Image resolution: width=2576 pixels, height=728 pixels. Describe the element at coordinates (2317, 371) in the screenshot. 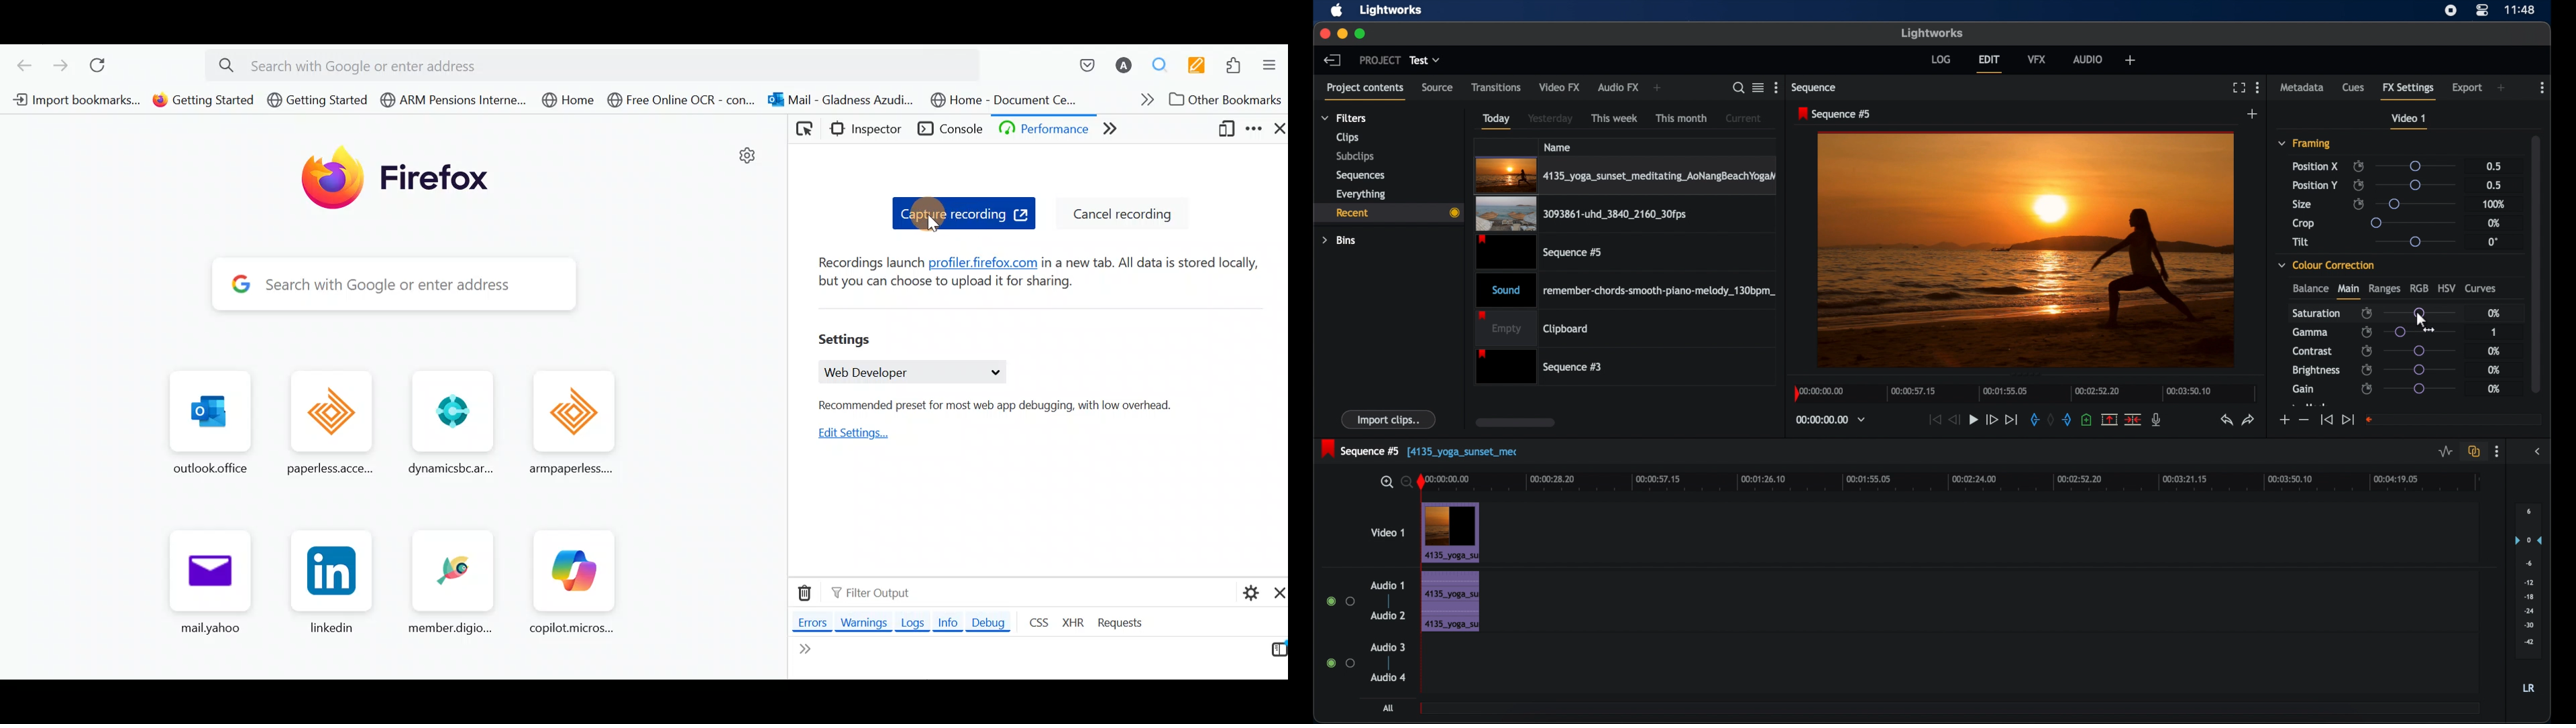

I see `brightness` at that location.